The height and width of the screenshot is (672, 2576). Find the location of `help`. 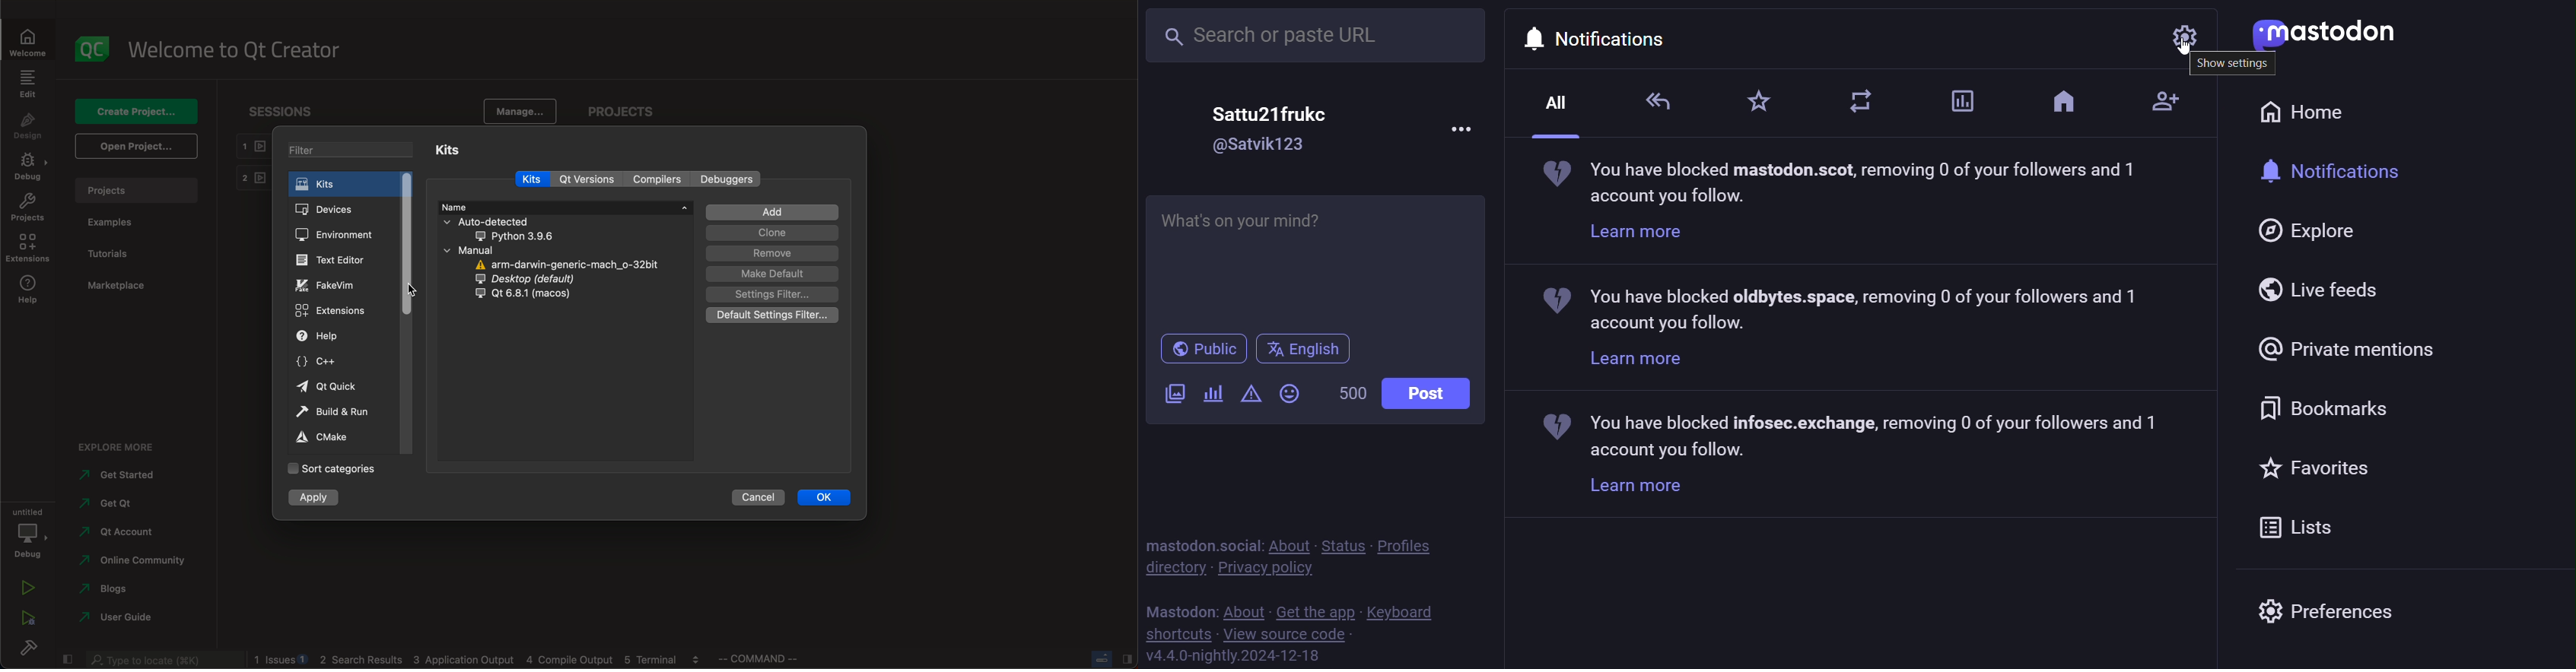

help is located at coordinates (28, 291).